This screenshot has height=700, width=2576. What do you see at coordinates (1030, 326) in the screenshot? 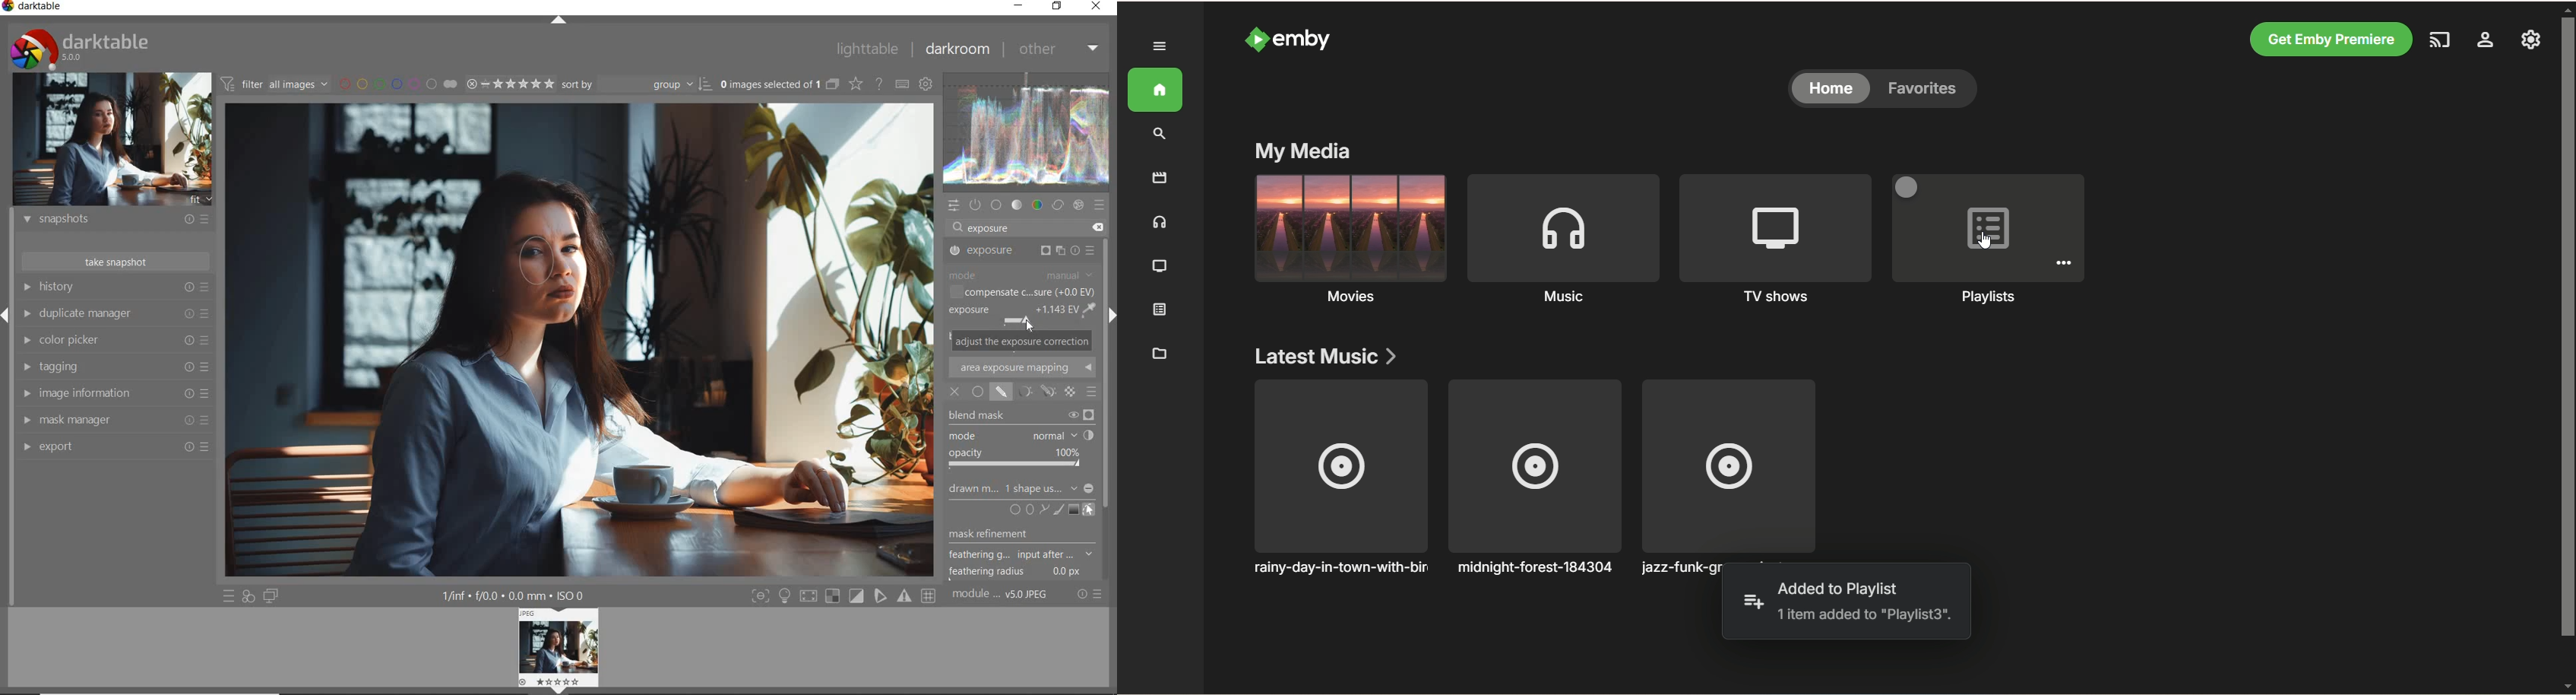
I see `CURSOR` at bounding box center [1030, 326].